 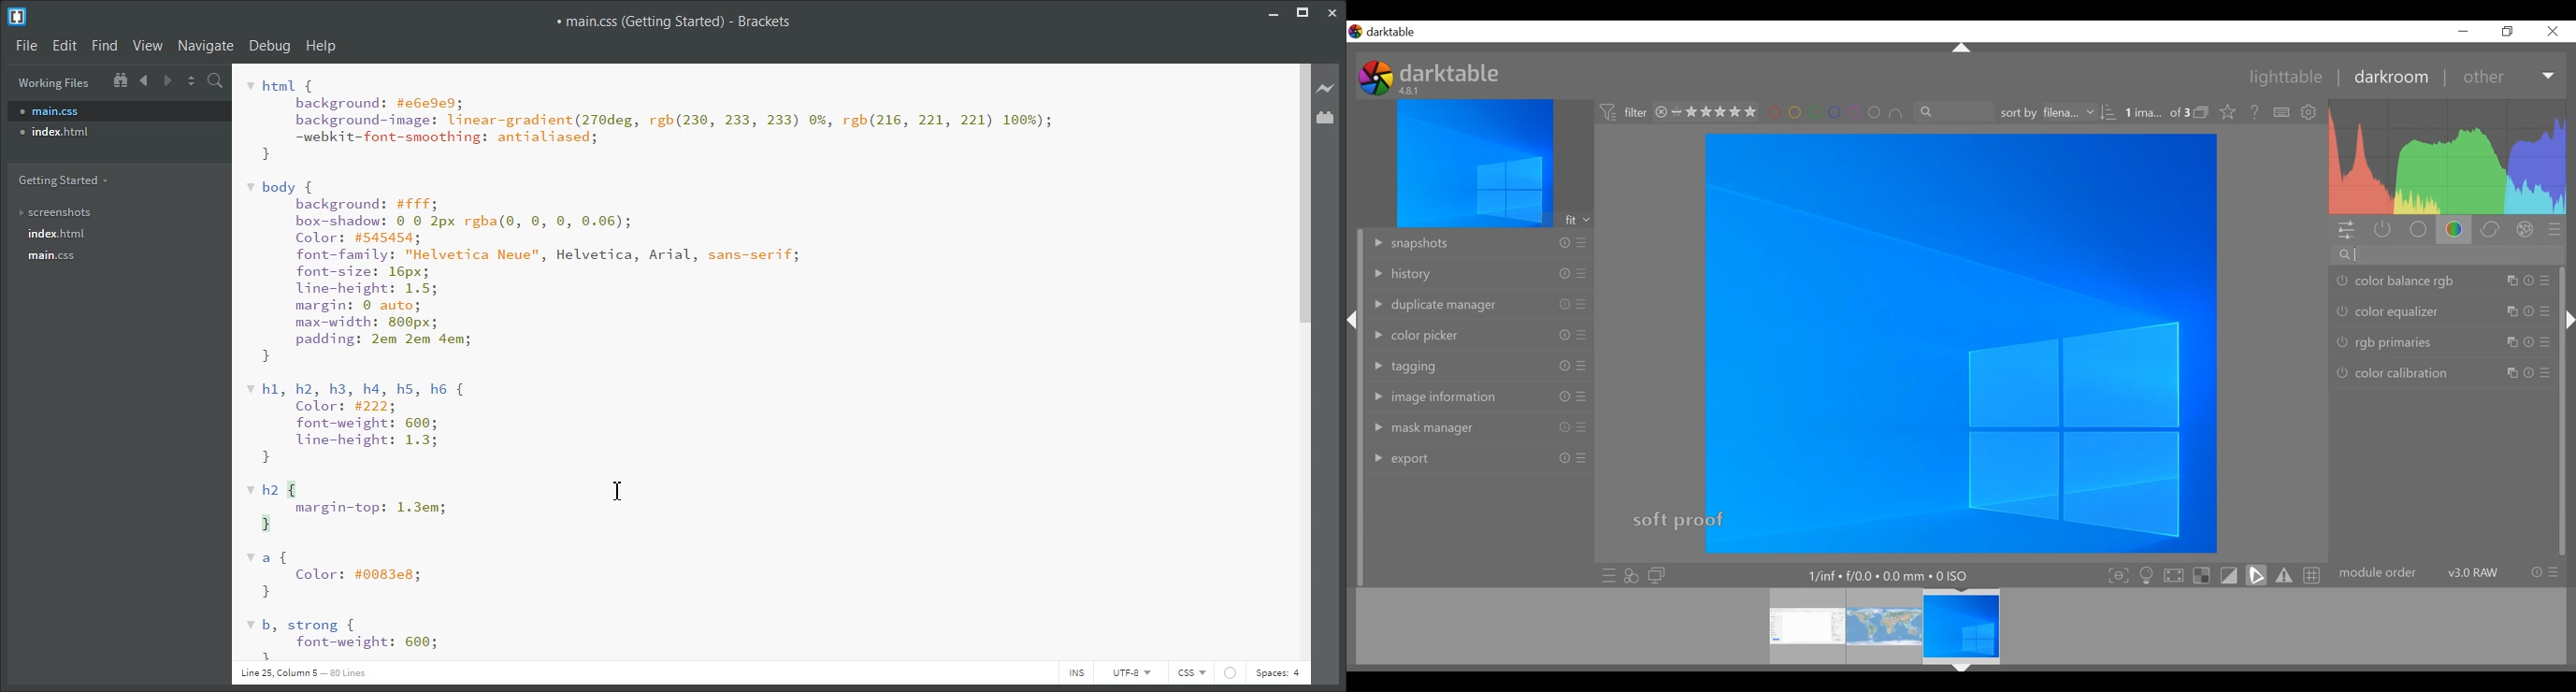 What do you see at coordinates (1406, 367) in the screenshot?
I see `tagging` at bounding box center [1406, 367].